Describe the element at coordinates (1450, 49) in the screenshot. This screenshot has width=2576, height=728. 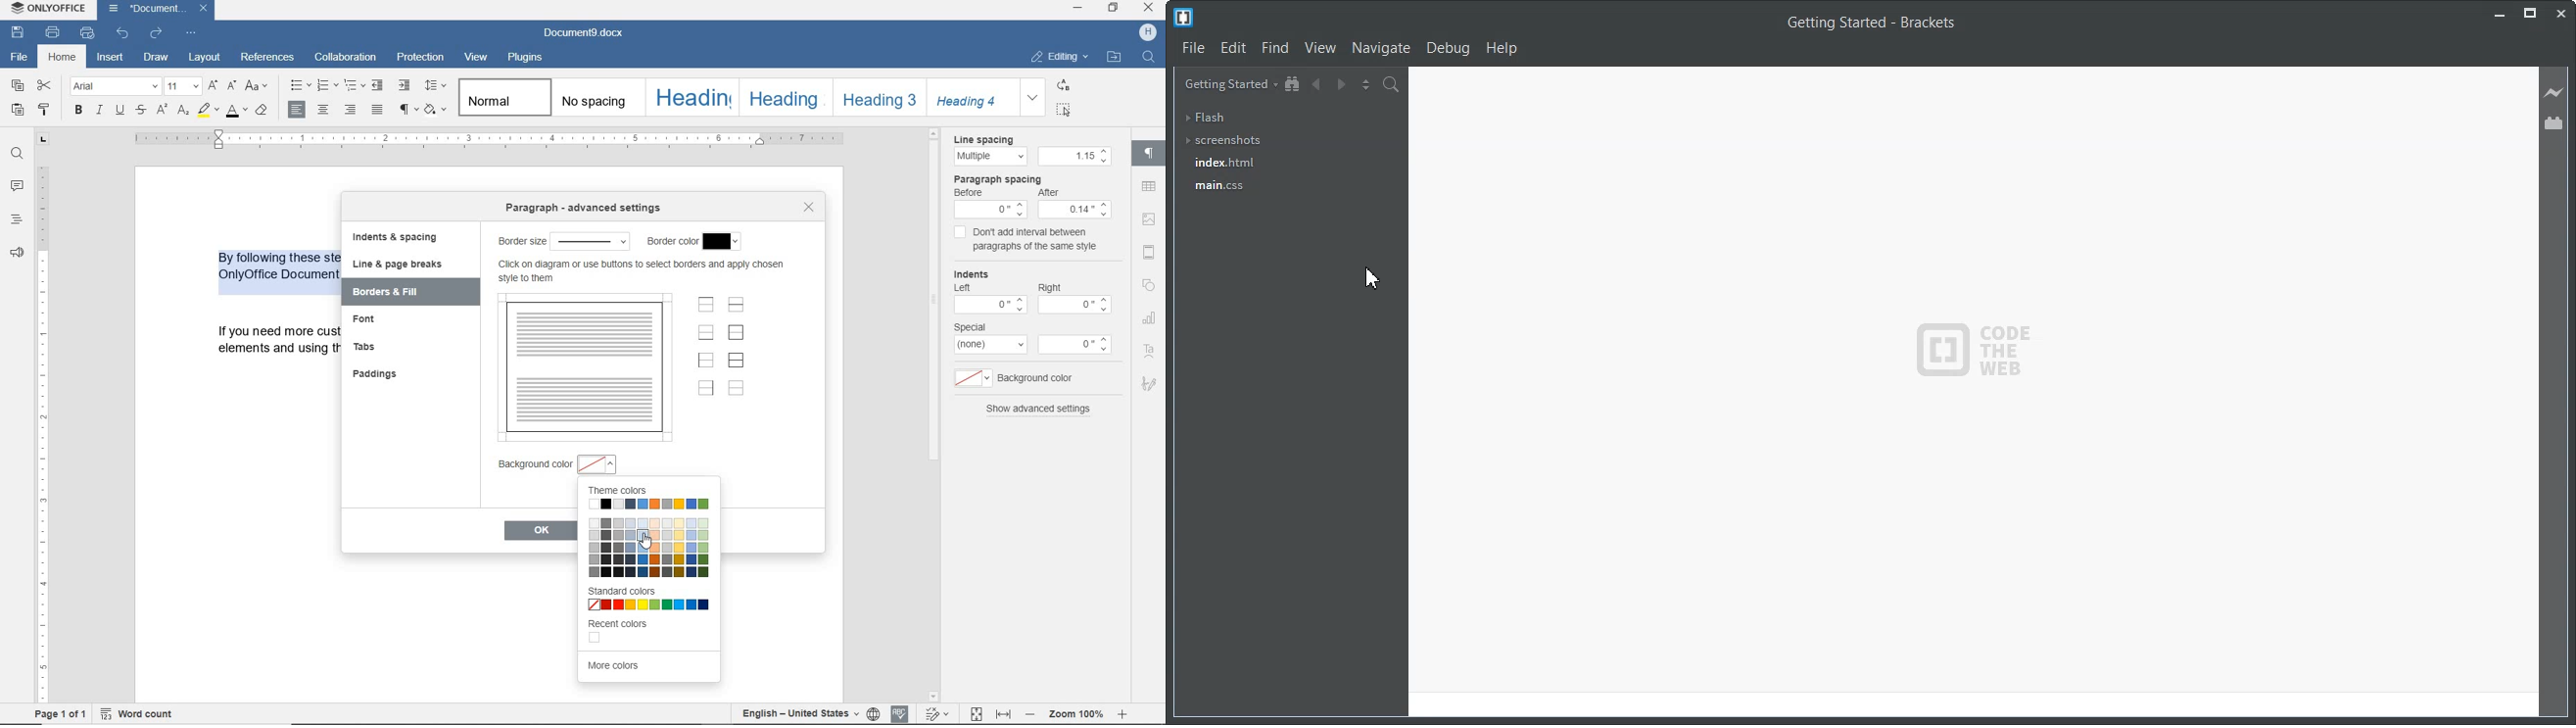
I see `Debug` at that location.